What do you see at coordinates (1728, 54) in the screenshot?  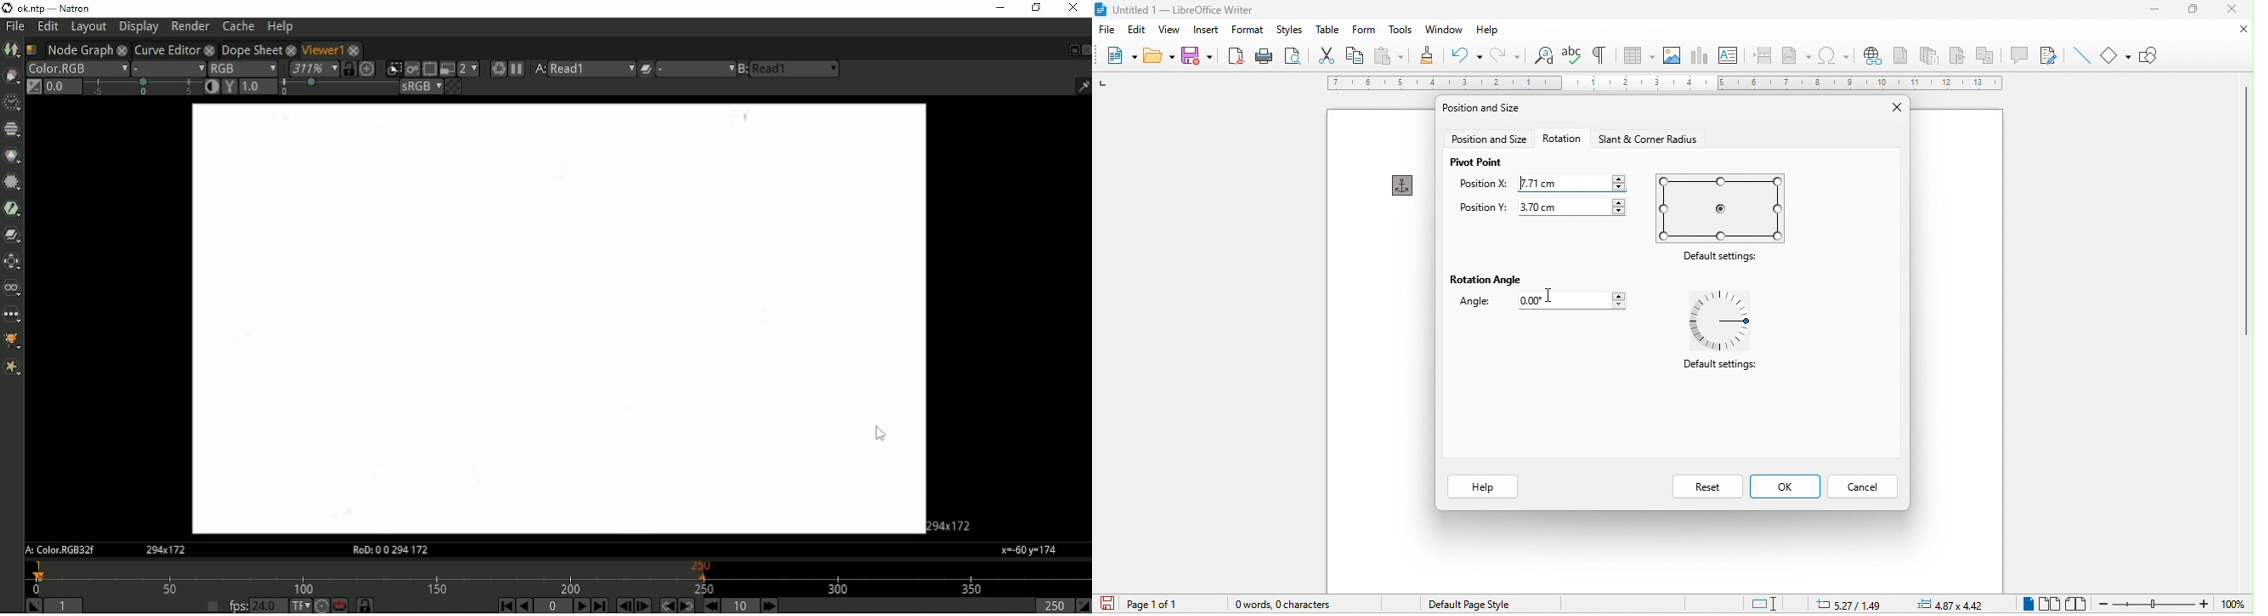 I see `text box` at bounding box center [1728, 54].